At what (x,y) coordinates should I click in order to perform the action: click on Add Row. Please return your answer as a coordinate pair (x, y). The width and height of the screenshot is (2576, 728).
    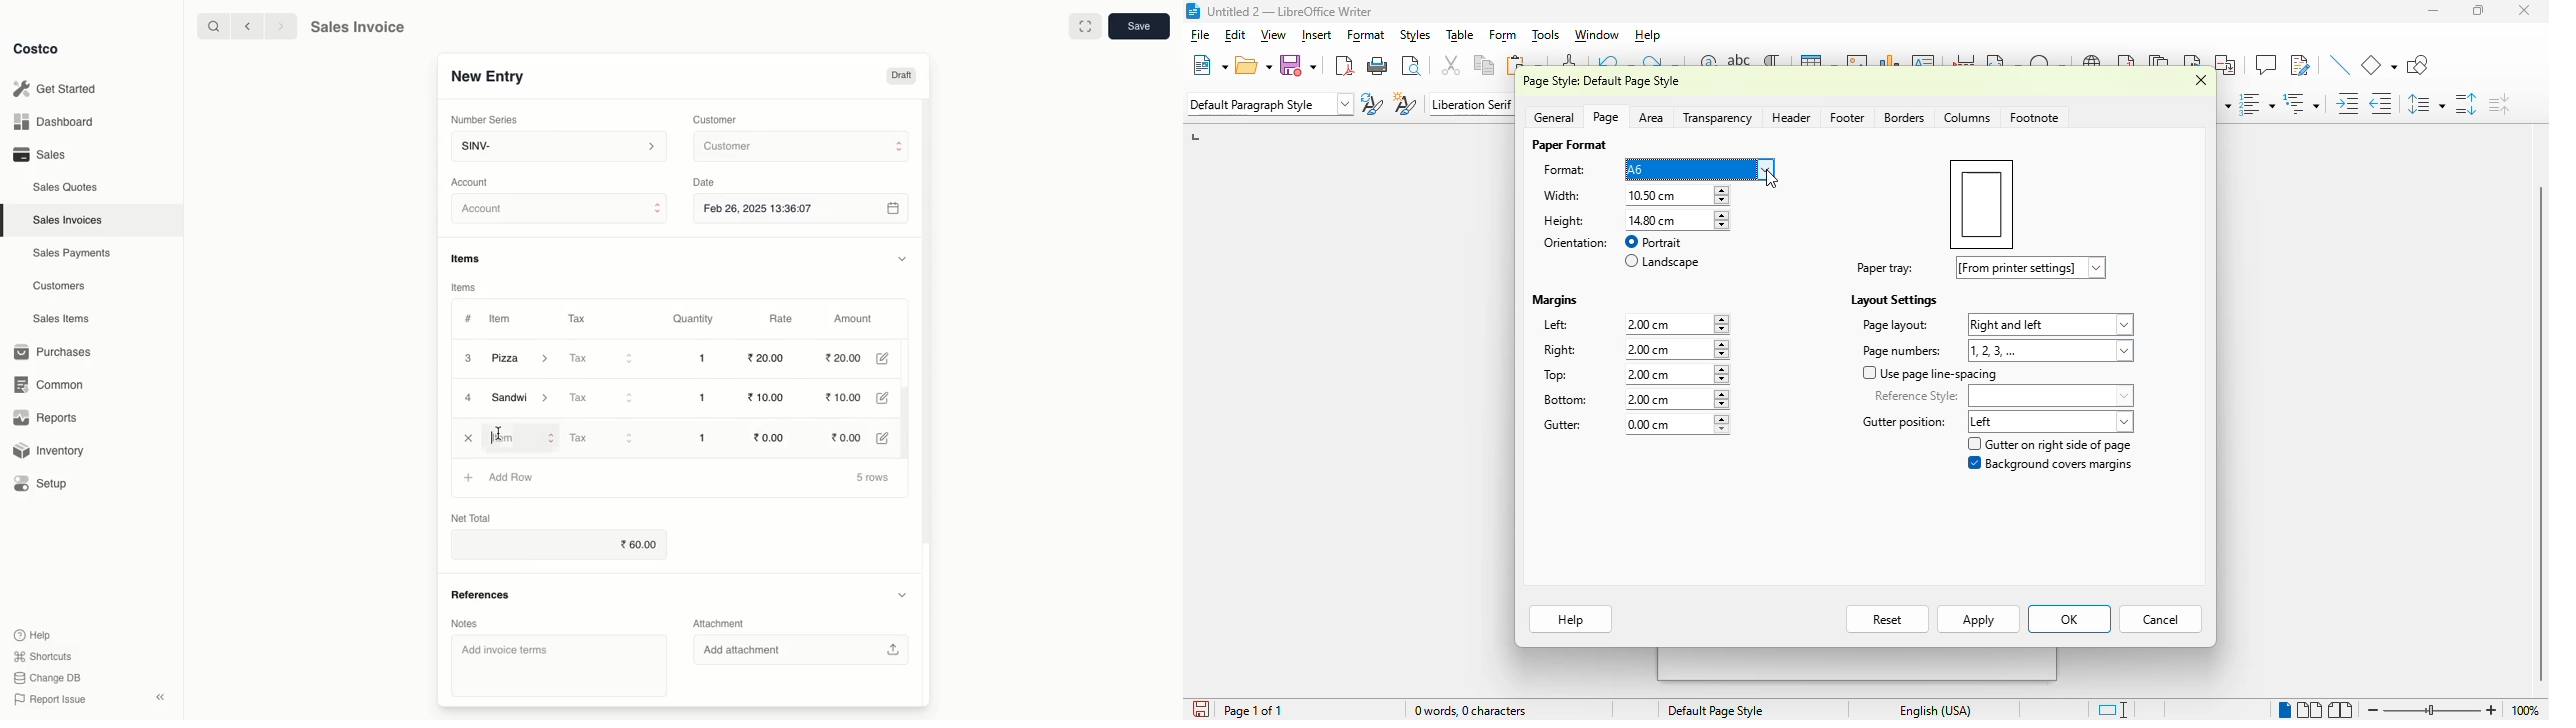
    Looking at the image, I should click on (511, 475).